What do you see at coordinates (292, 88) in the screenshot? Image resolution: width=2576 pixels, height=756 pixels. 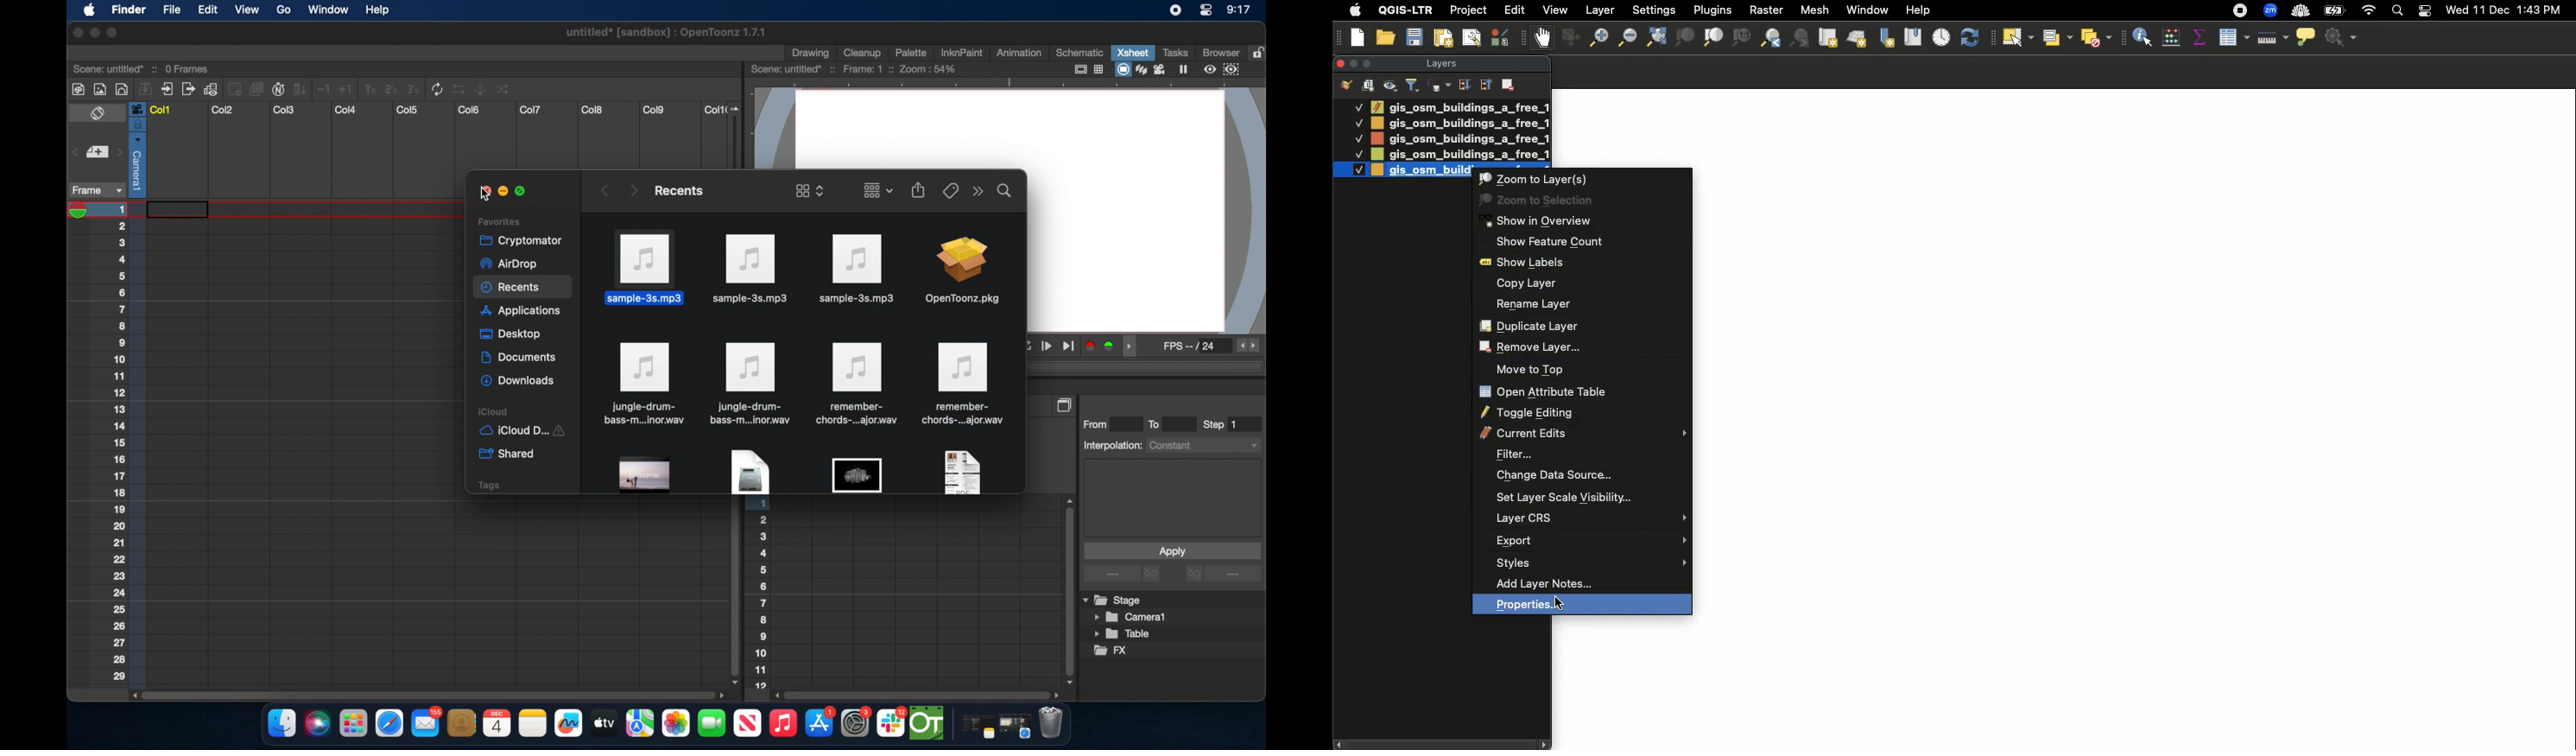 I see `more tools` at bounding box center [292, 88].